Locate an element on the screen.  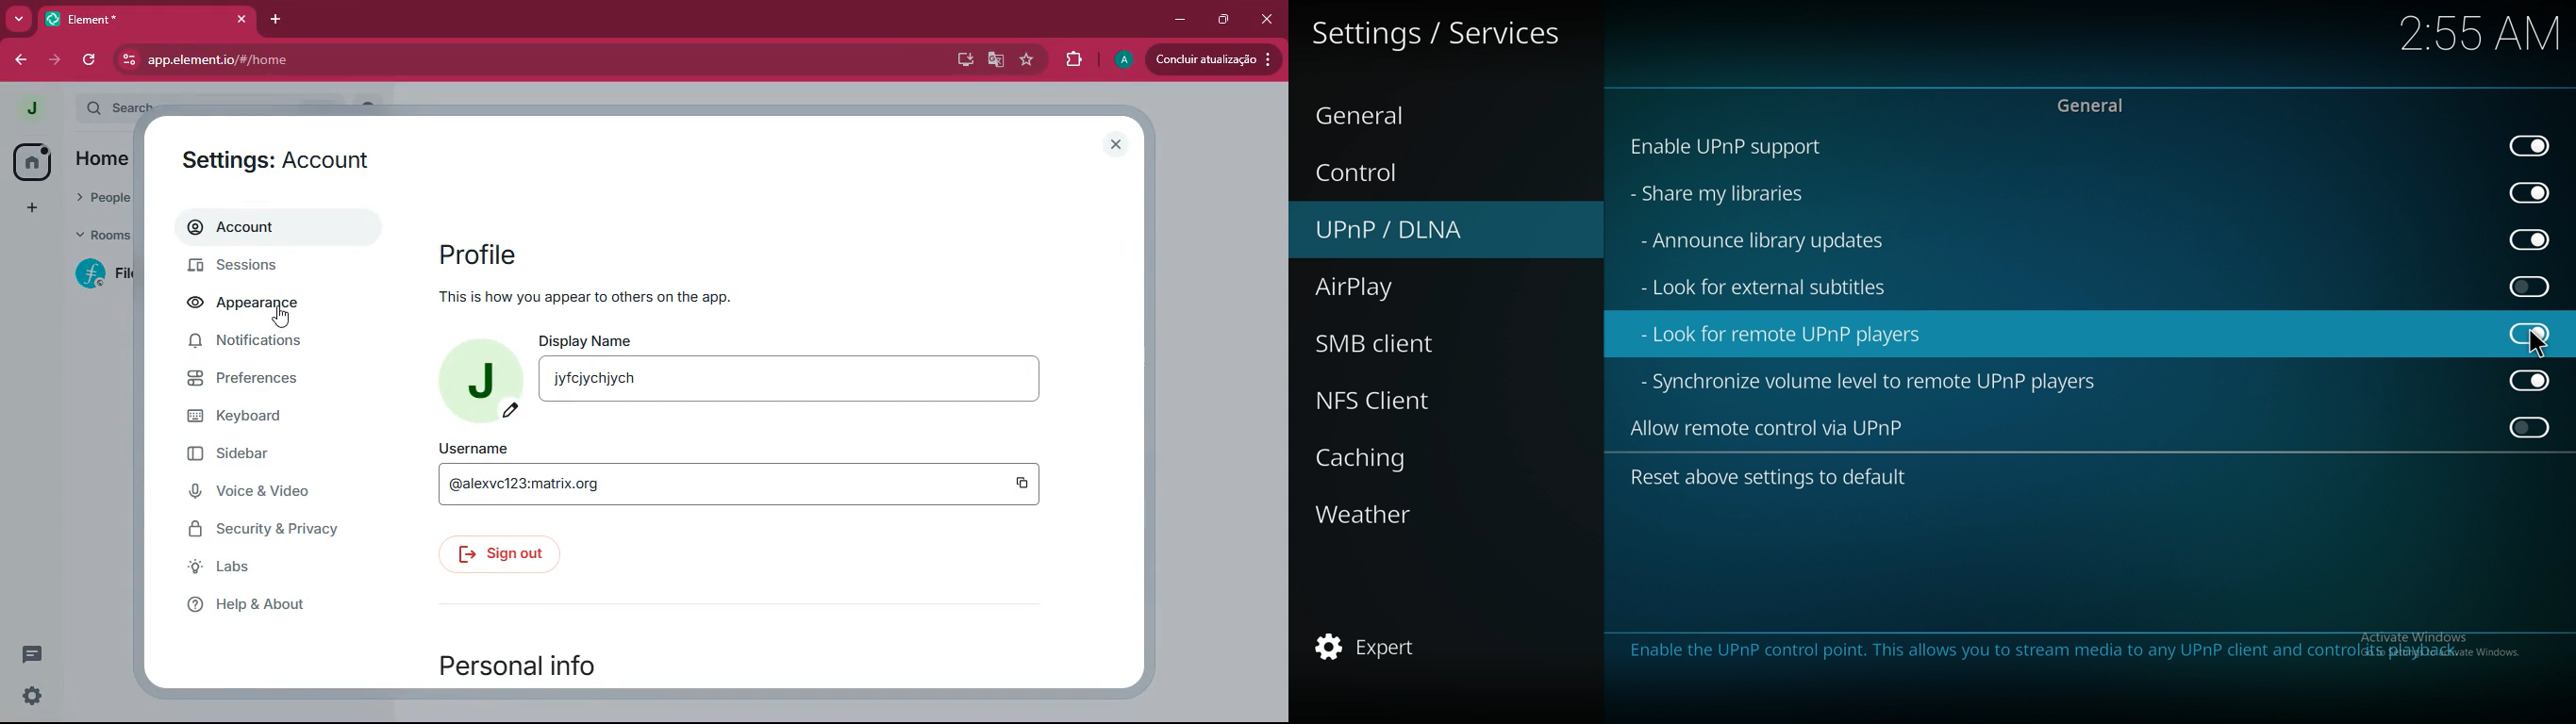
weather is located at coordinates (1386, 513).